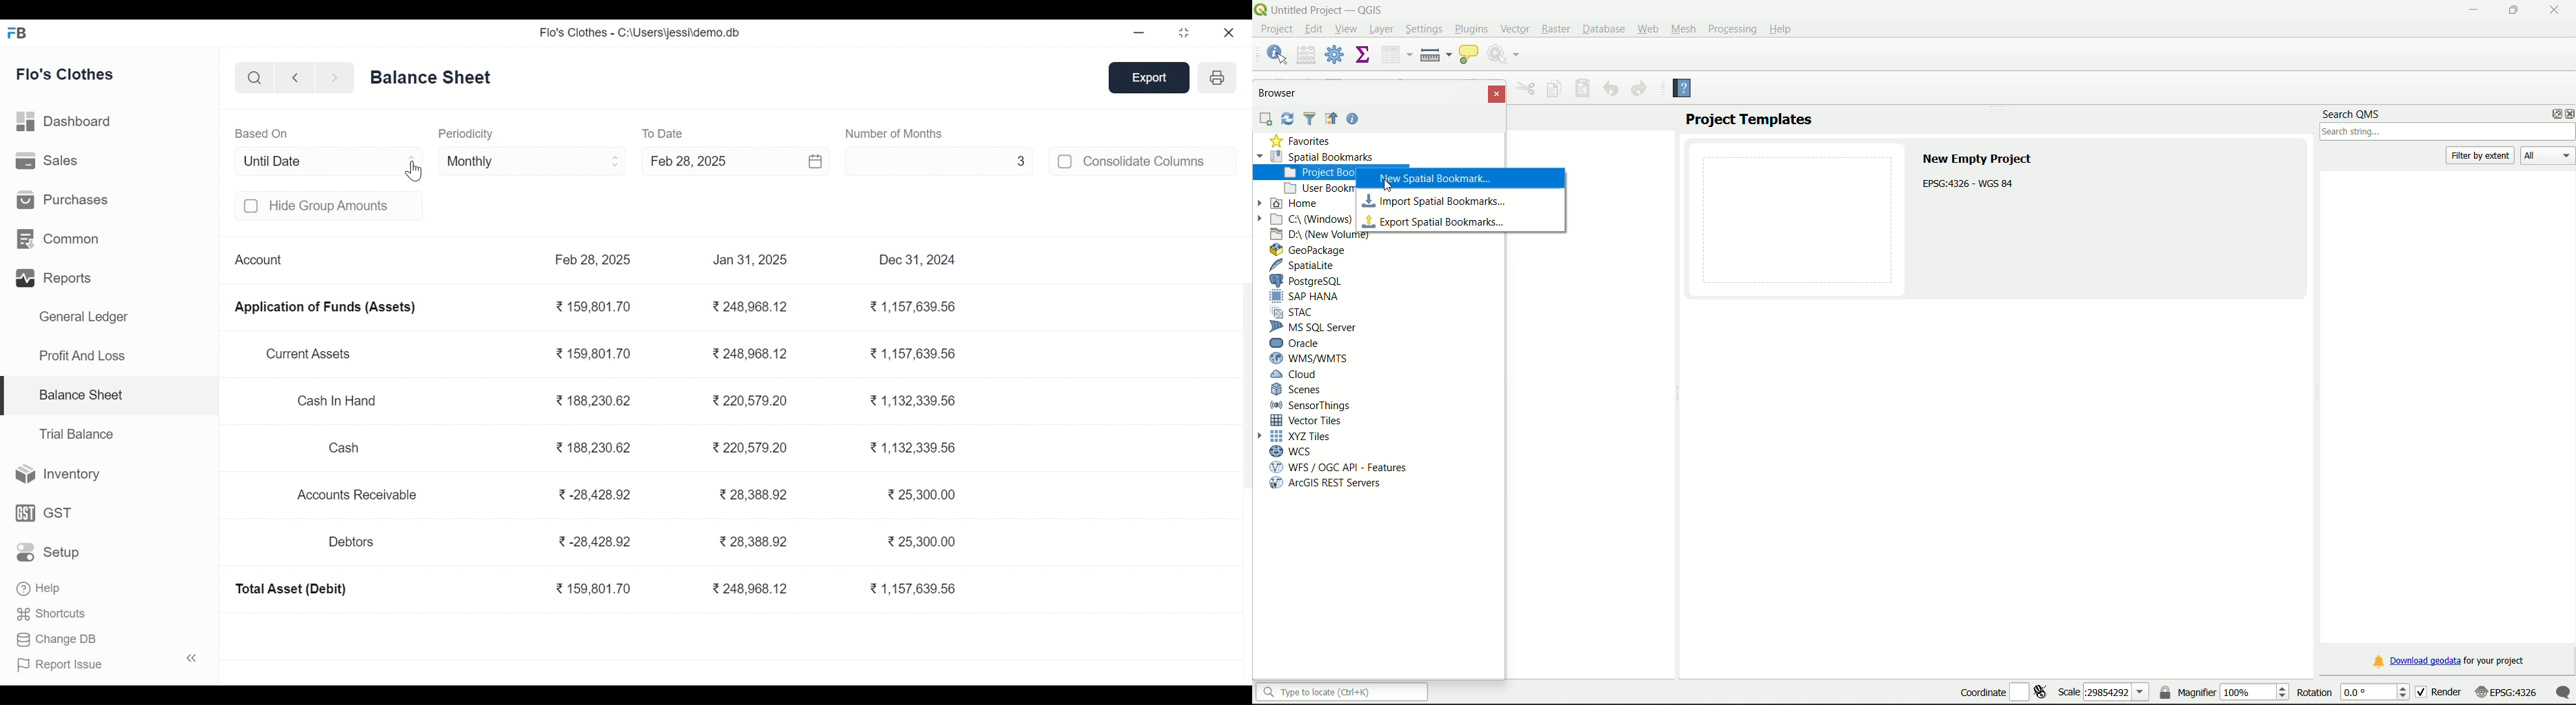 This screenshot has height=728, width=2576. What do you see at coordinates (940, 160) in the screenshot?
I see `3` at bounding box center [940, 160].